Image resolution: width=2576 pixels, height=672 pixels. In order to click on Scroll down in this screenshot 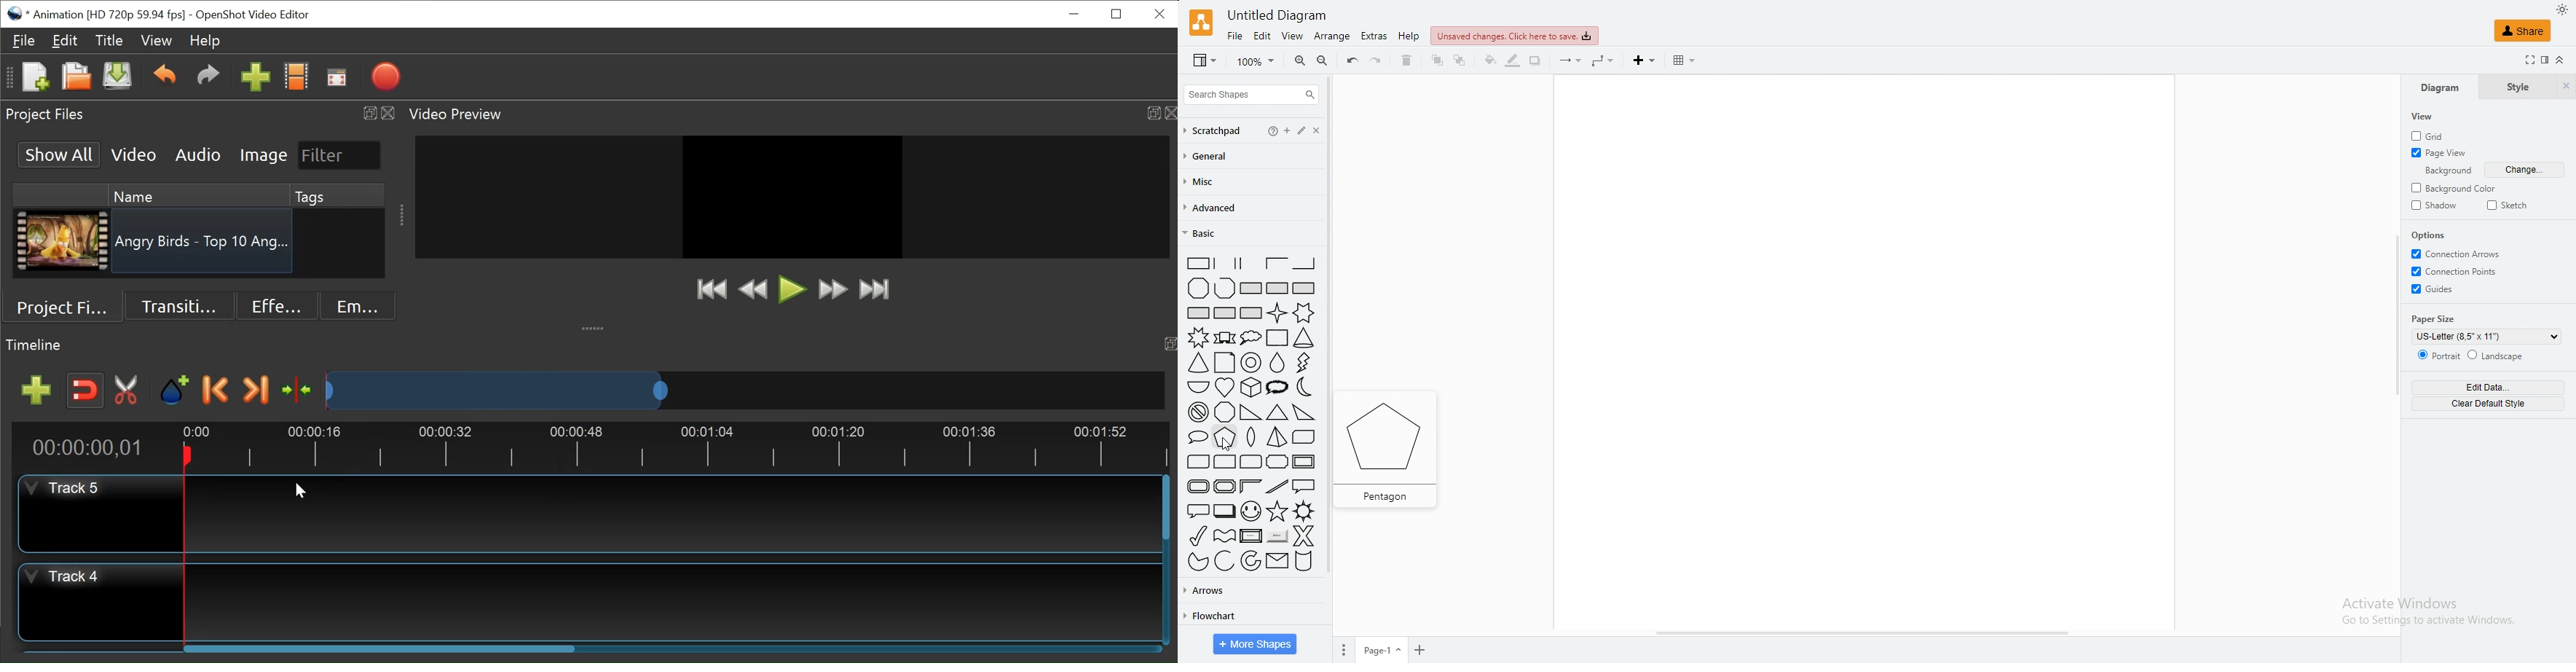, I will do `click(378, 270)`.